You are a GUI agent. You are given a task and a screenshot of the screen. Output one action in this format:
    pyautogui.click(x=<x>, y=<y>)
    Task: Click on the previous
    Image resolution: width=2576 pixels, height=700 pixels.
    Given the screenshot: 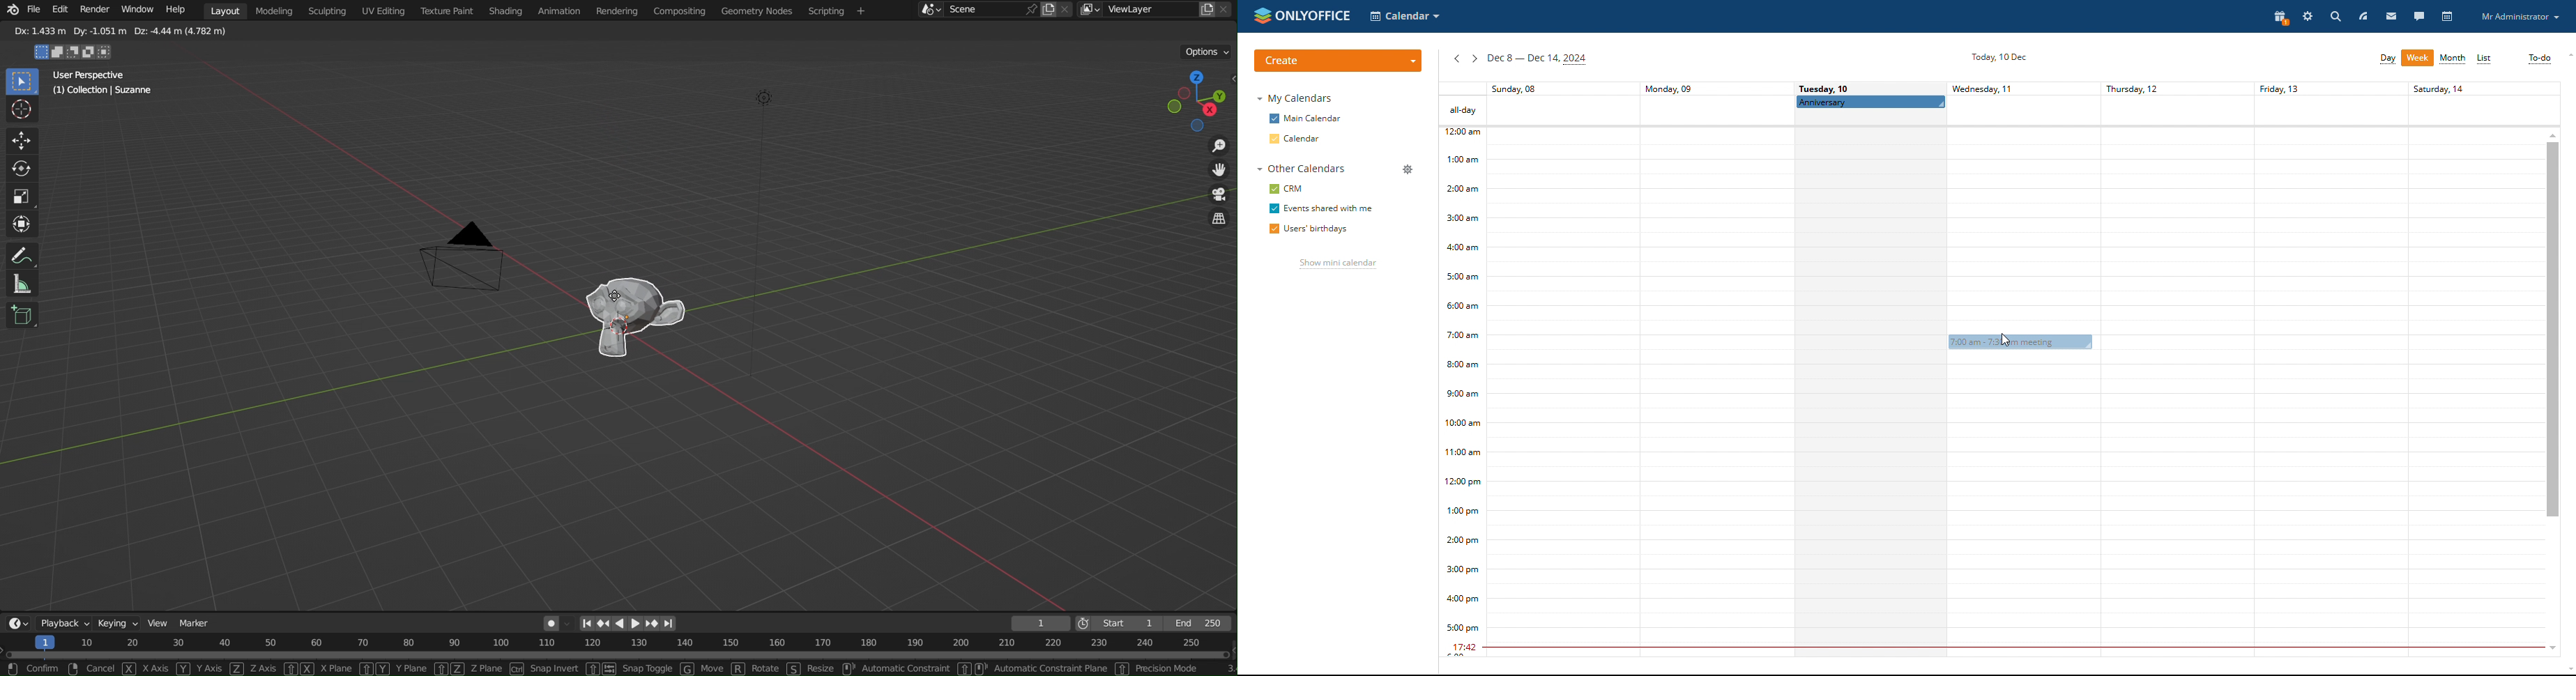 What is the action you would take?
    pyautogui.click(x=608, y=623)
    